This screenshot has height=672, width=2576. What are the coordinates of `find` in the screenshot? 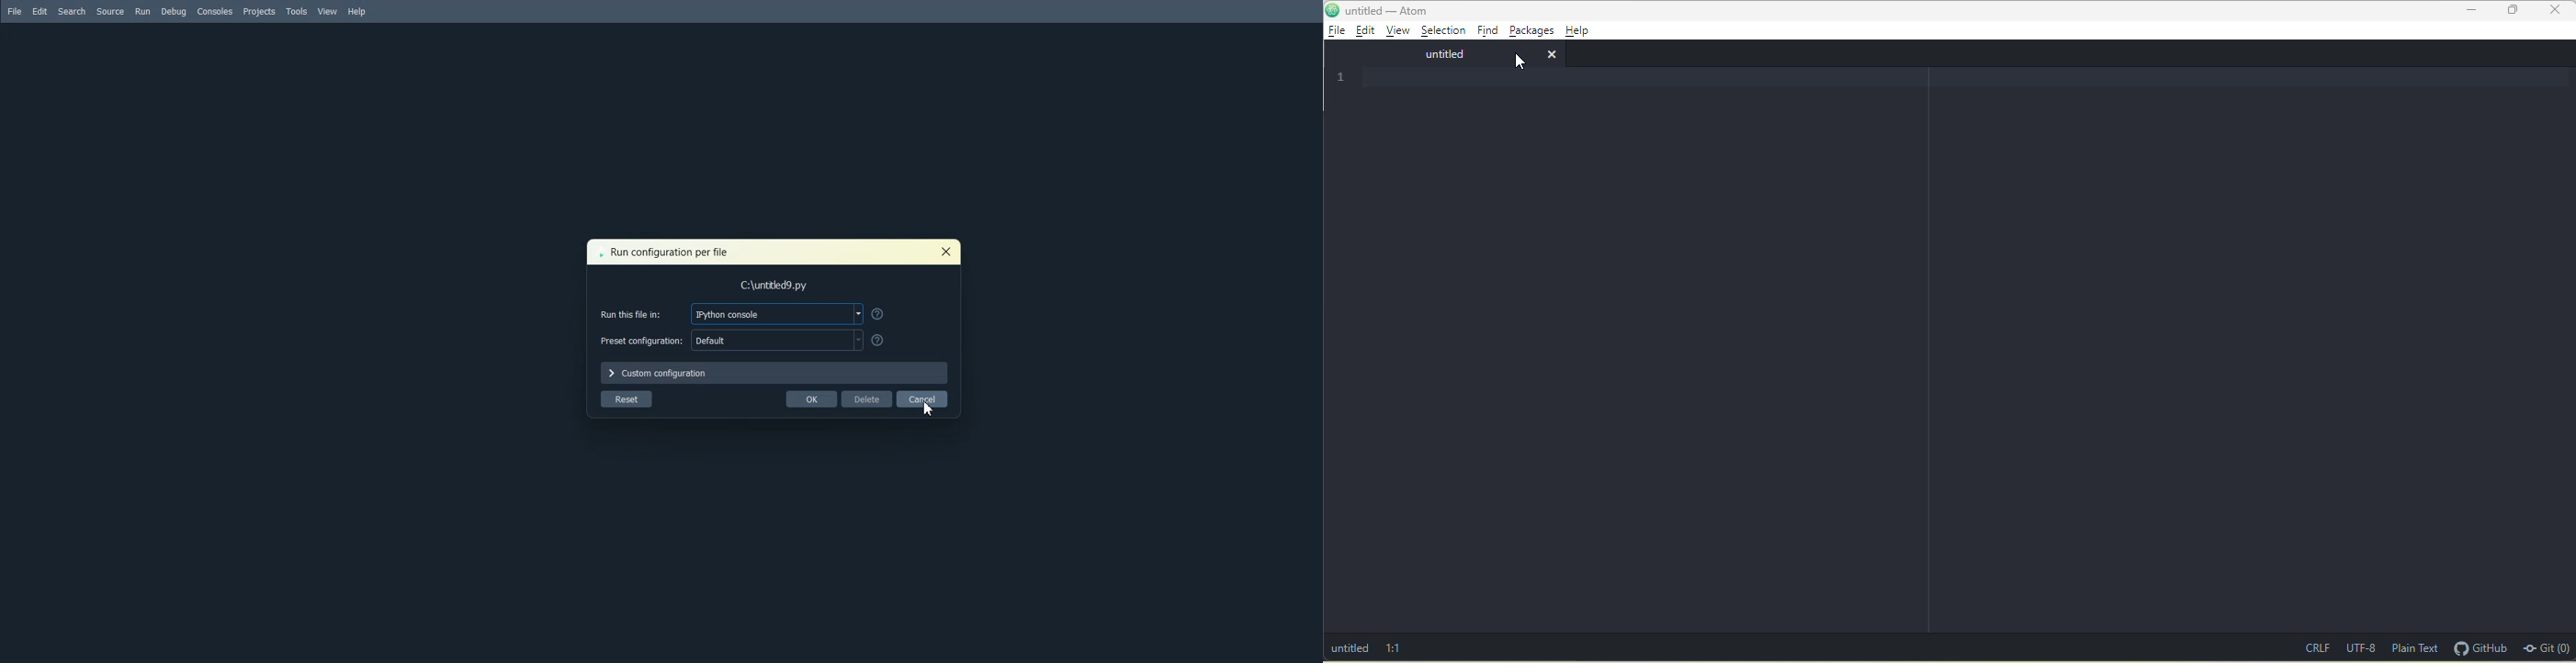 It's located at (1488, 29).